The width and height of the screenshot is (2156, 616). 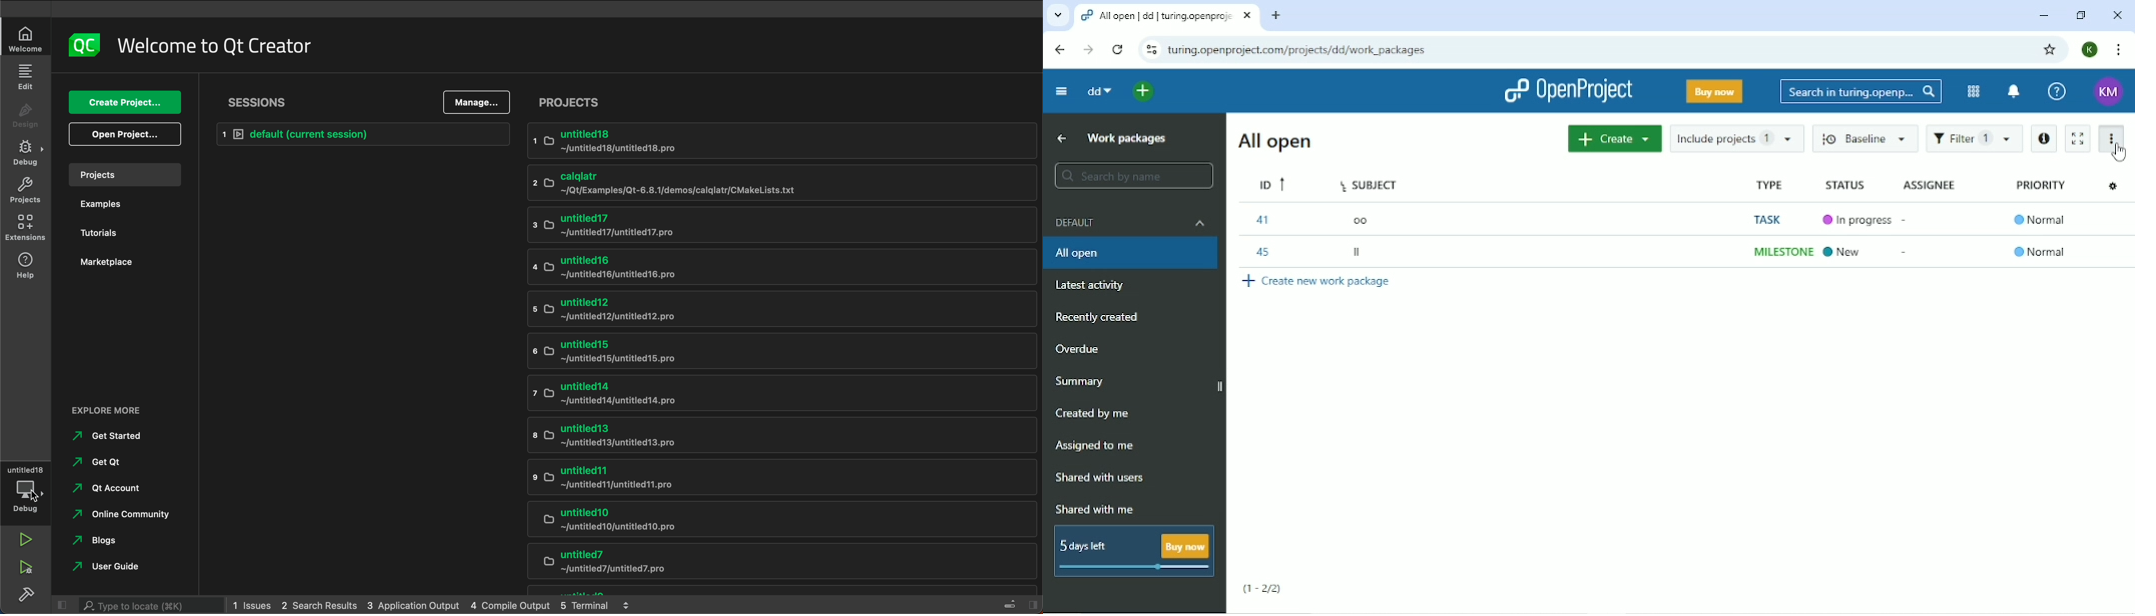 I want to click on examples, so click(x=123, y=206).